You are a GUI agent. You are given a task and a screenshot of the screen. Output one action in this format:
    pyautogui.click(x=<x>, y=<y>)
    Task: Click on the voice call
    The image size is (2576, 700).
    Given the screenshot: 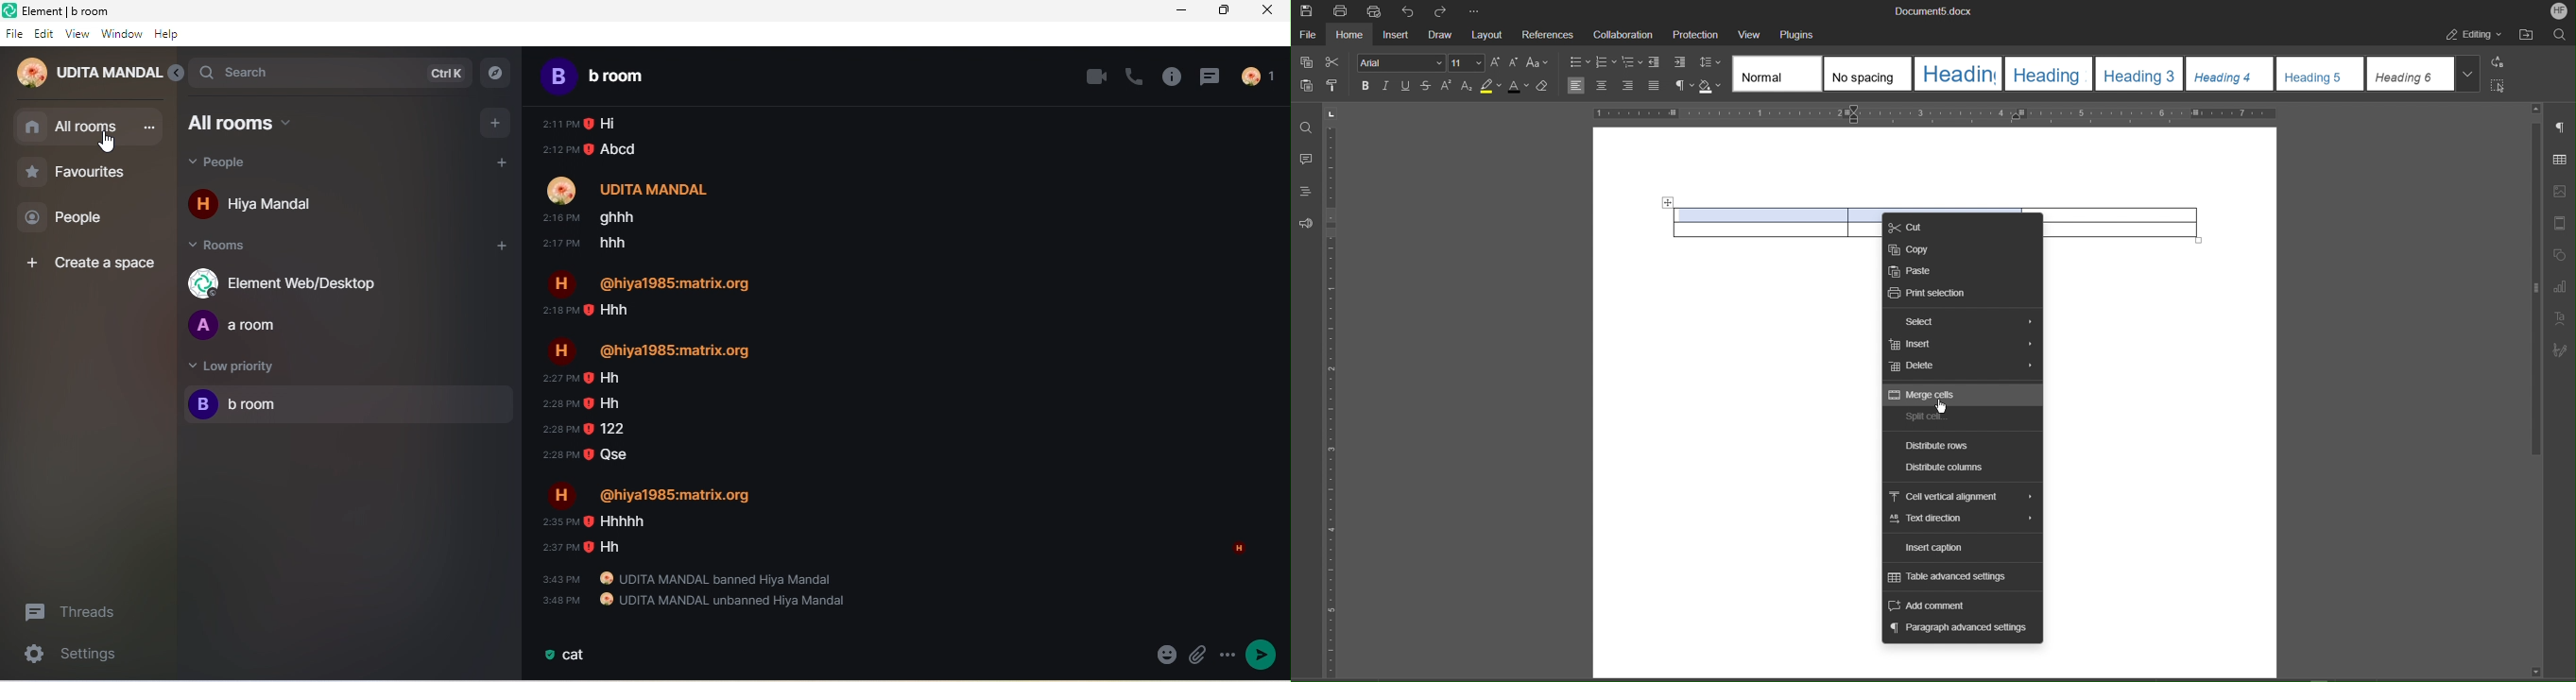 What is the action you would take?
    pyautogui.click(x=1137, y=75)
    